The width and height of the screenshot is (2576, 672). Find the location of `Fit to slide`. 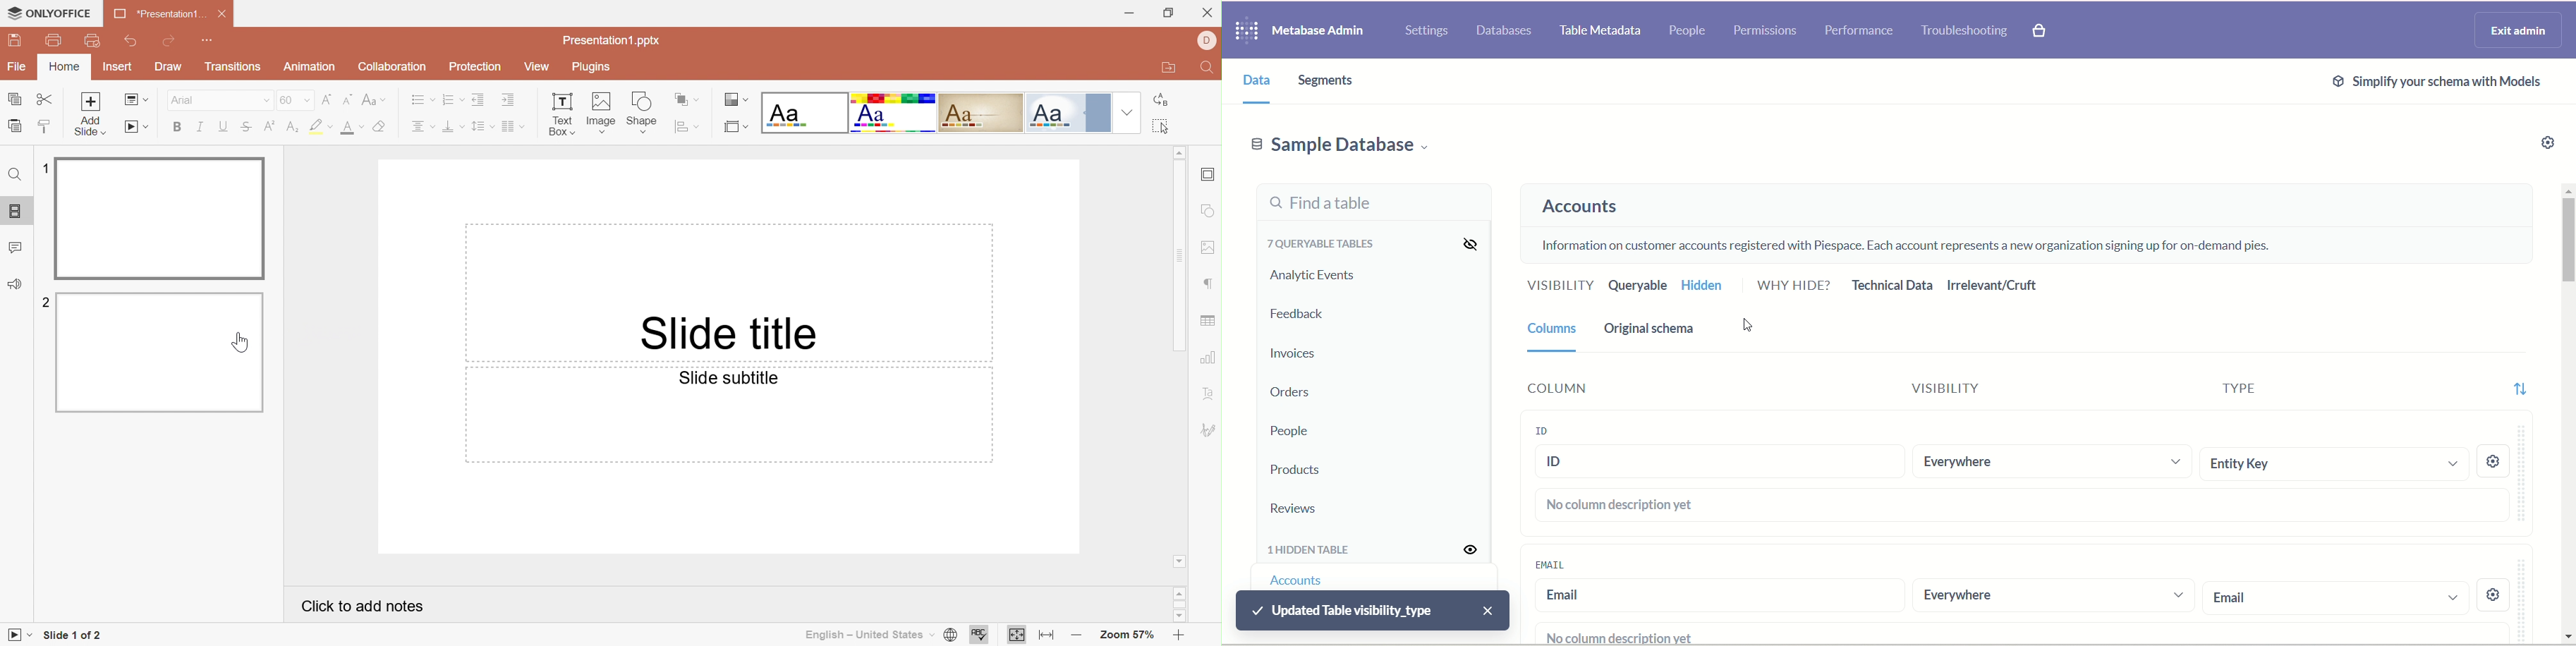

Fit to slide is located at coordinates (1019, 634).